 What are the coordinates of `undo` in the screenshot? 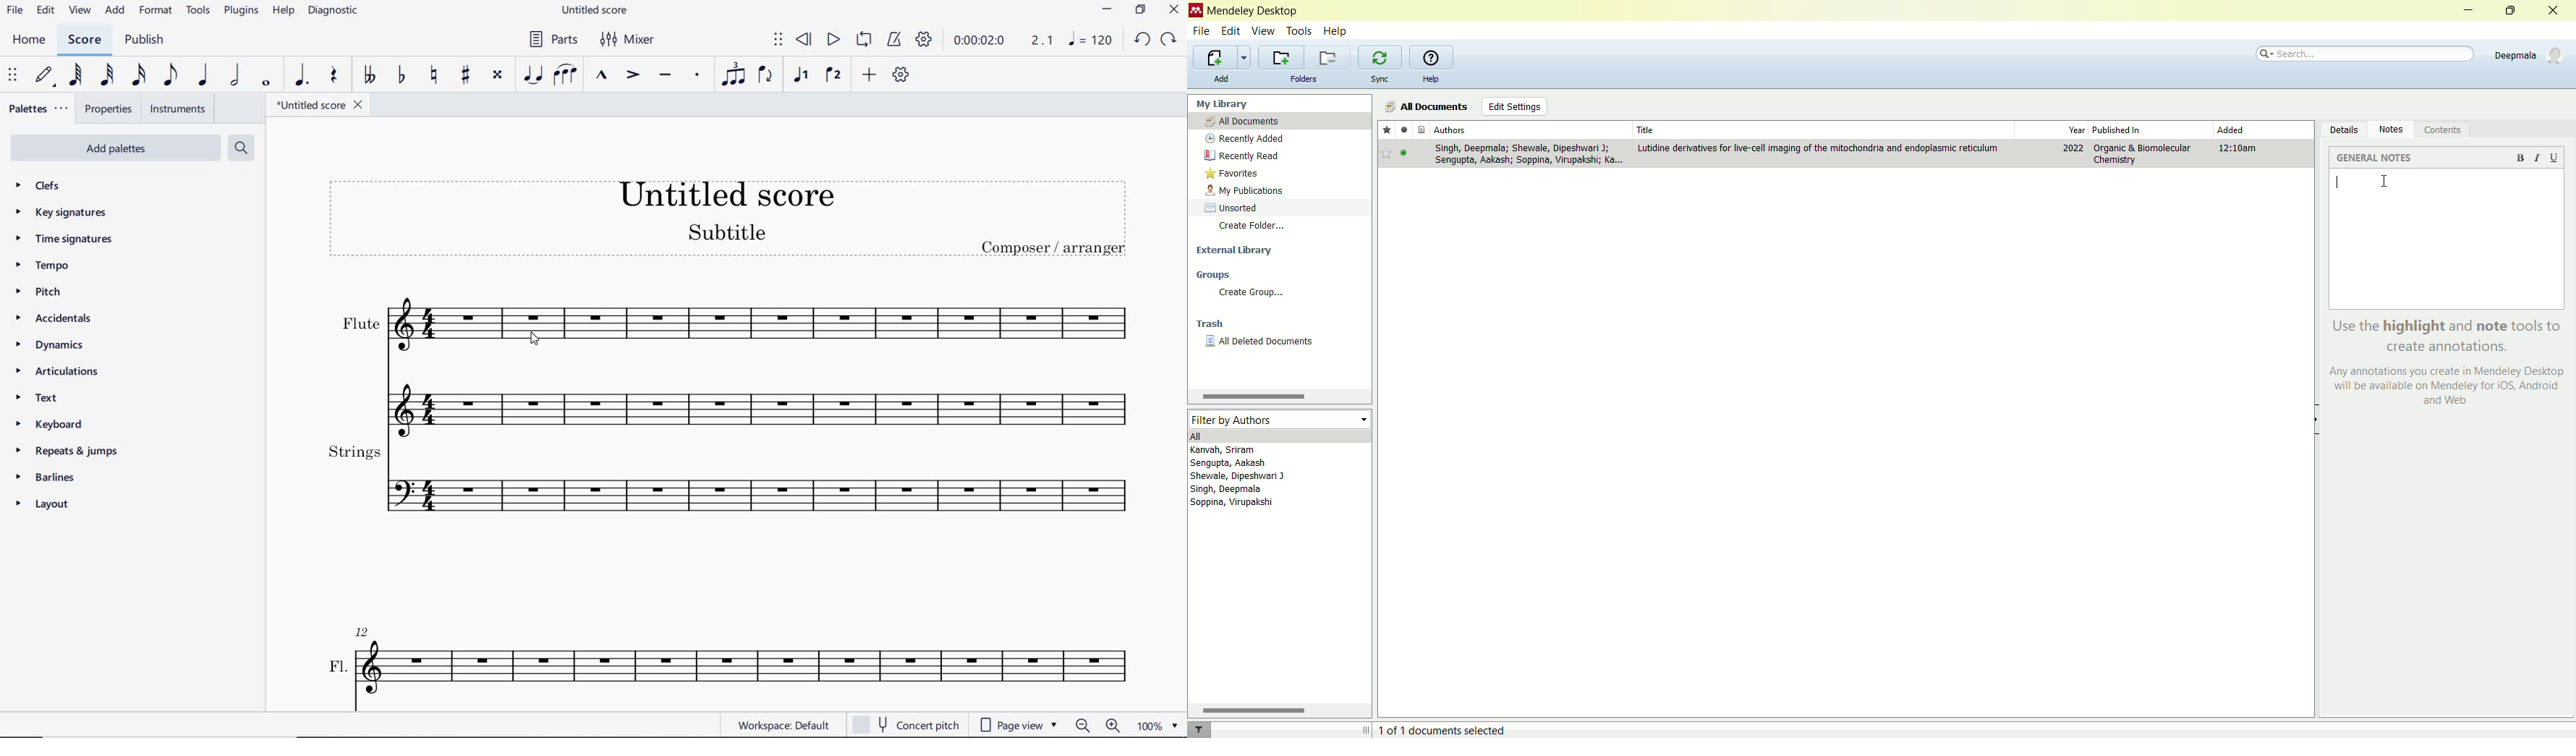 It's located at (1141, 38).